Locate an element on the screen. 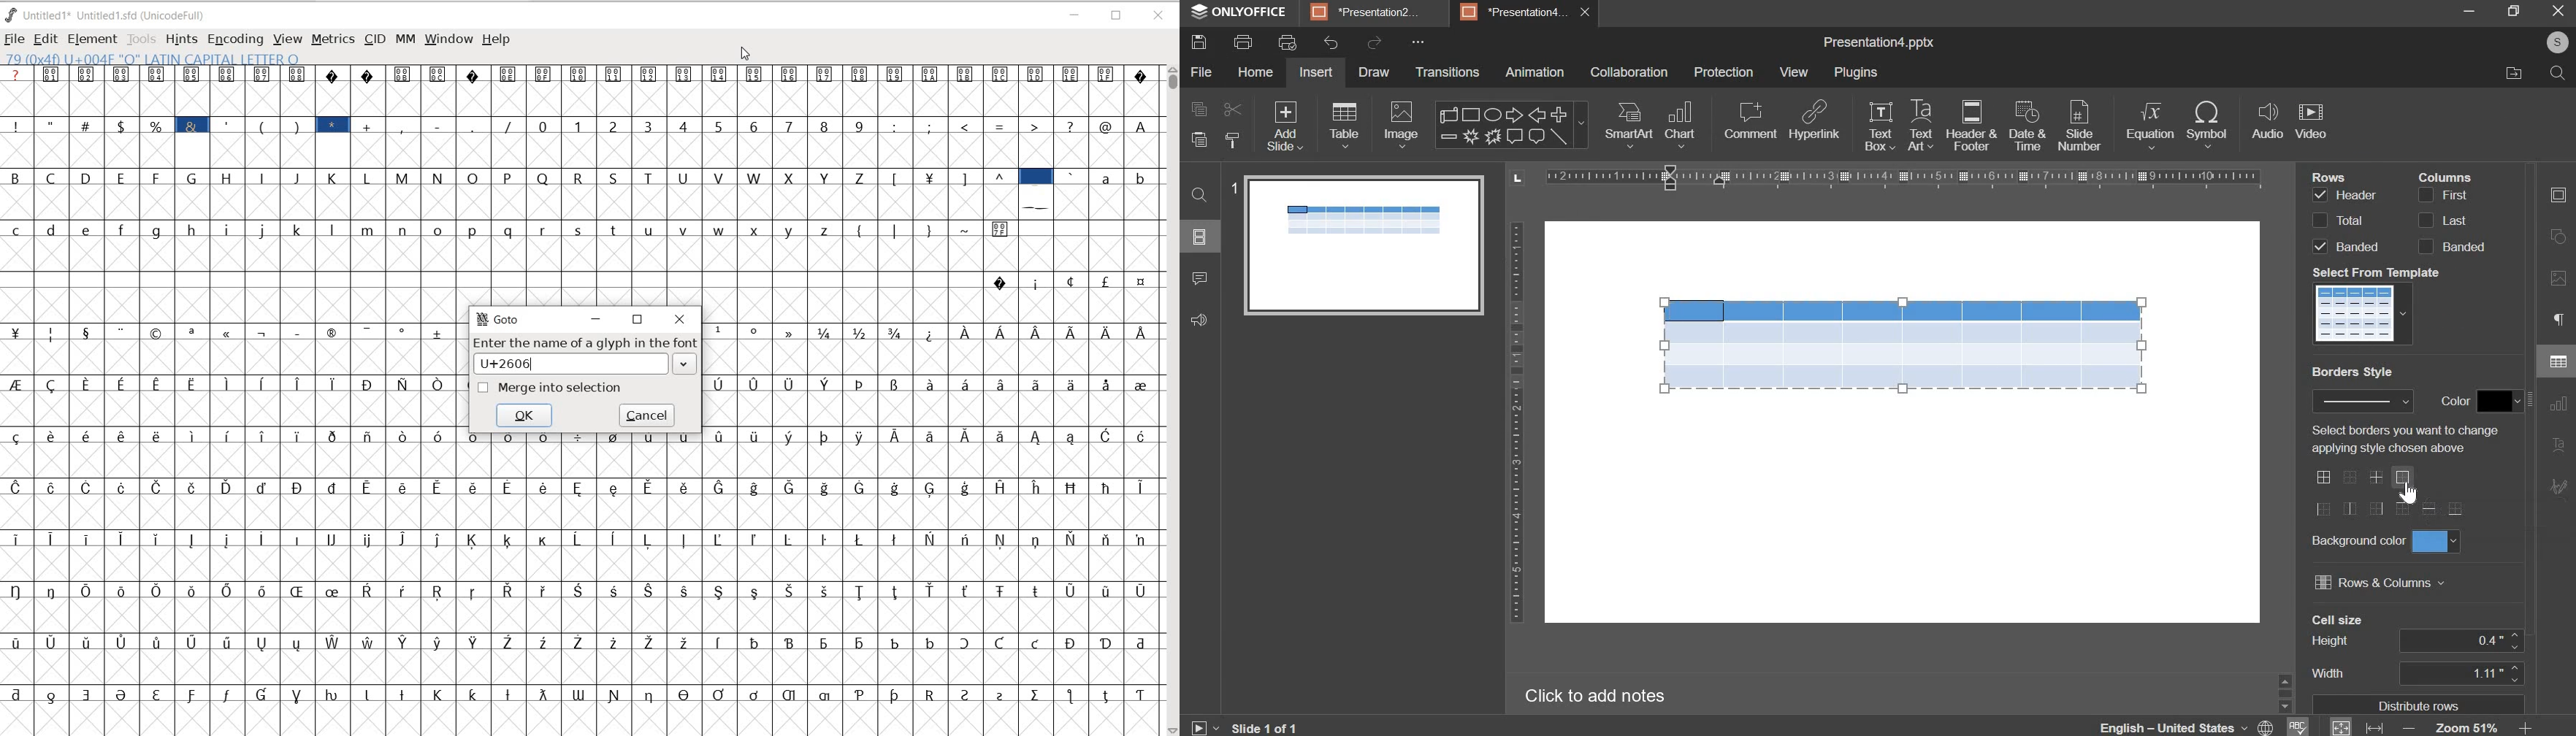  ENCODING is located at coordinates (234, 40).